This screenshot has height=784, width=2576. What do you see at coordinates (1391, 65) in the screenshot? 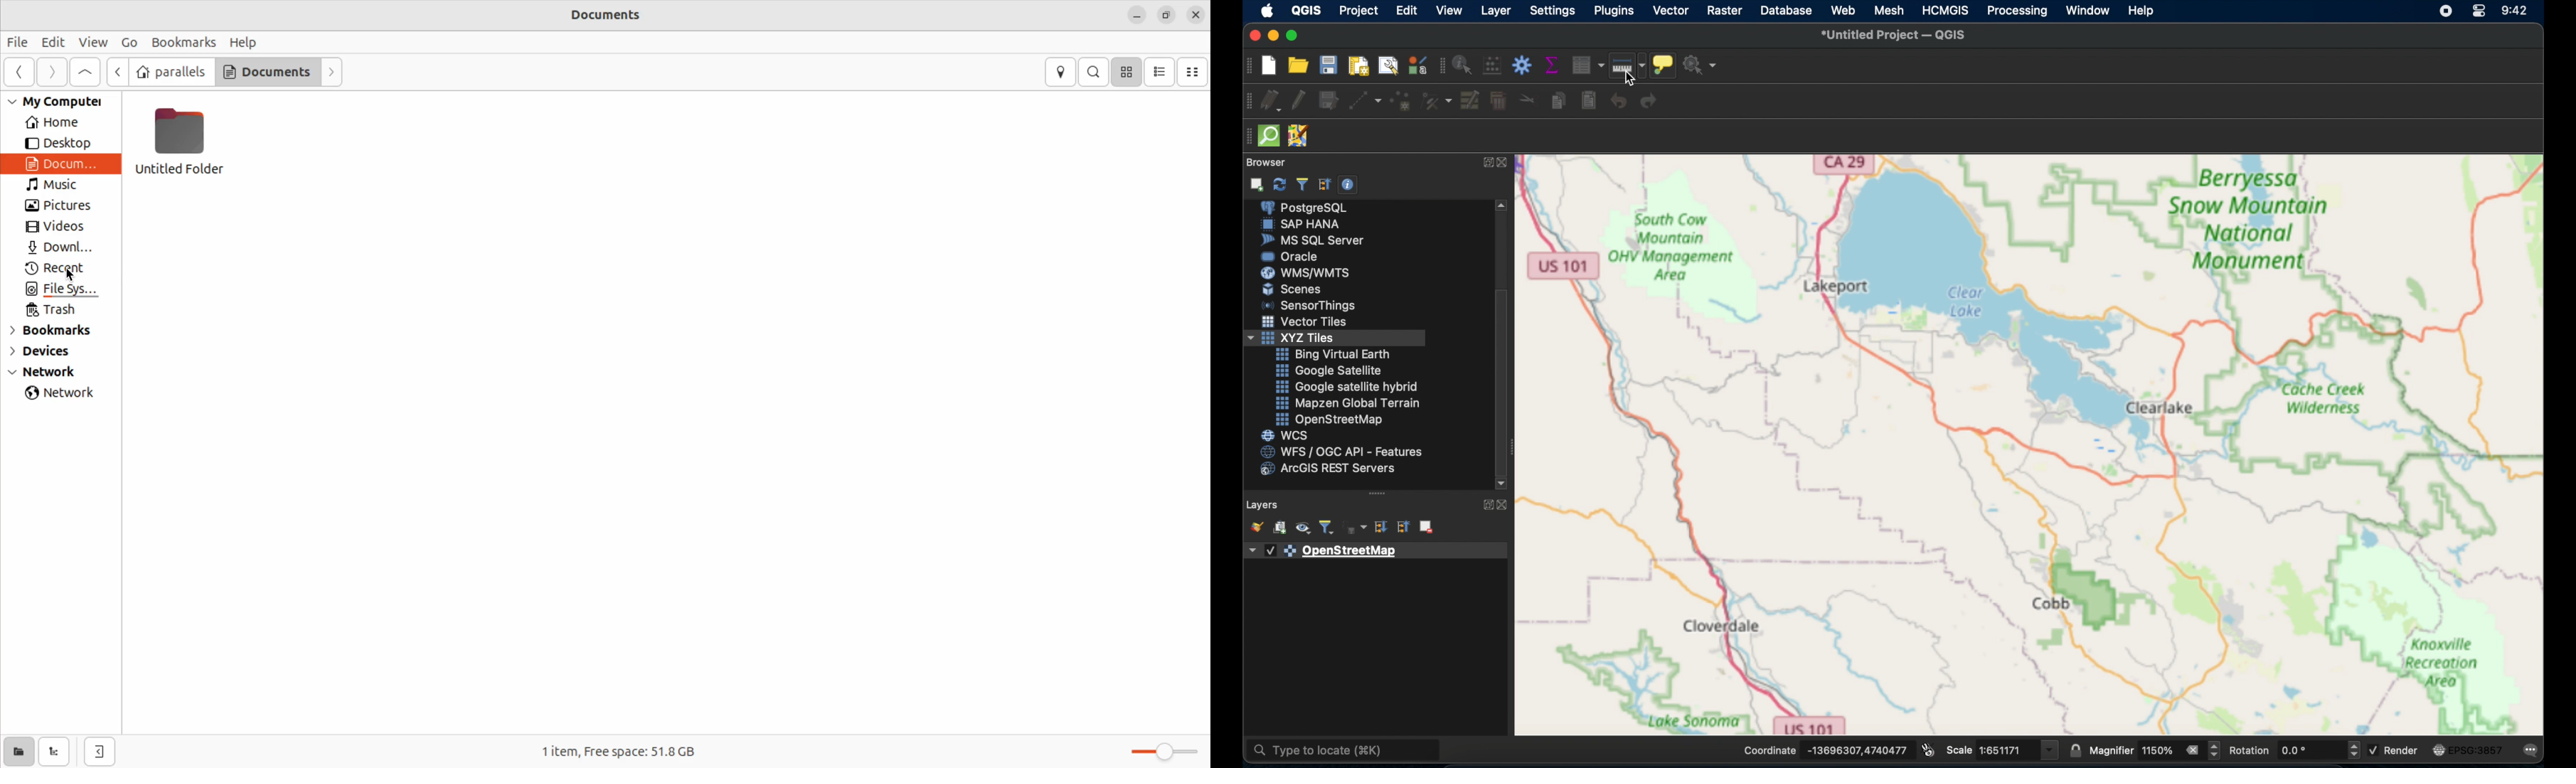
I see `show layout manager` at bounding box center [1391, 65].